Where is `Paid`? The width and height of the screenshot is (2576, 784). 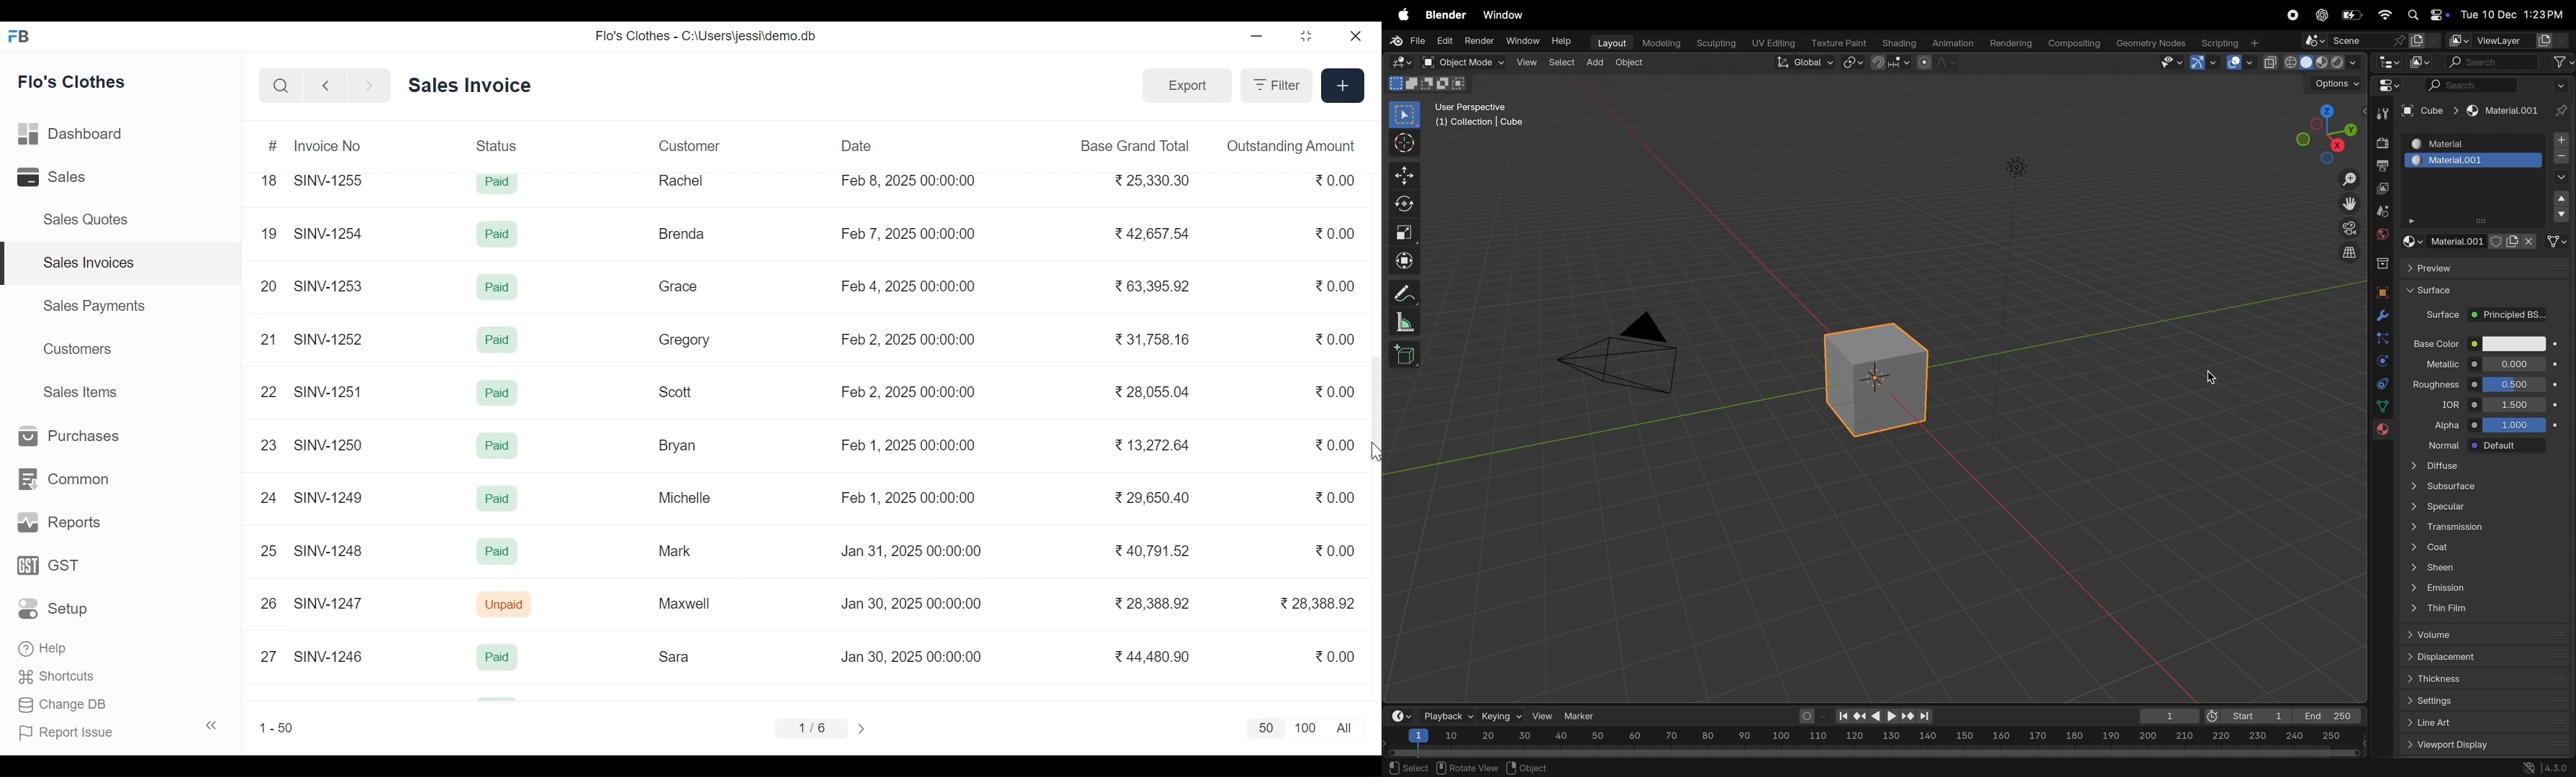 Paid is located at coordinates (497, 340).